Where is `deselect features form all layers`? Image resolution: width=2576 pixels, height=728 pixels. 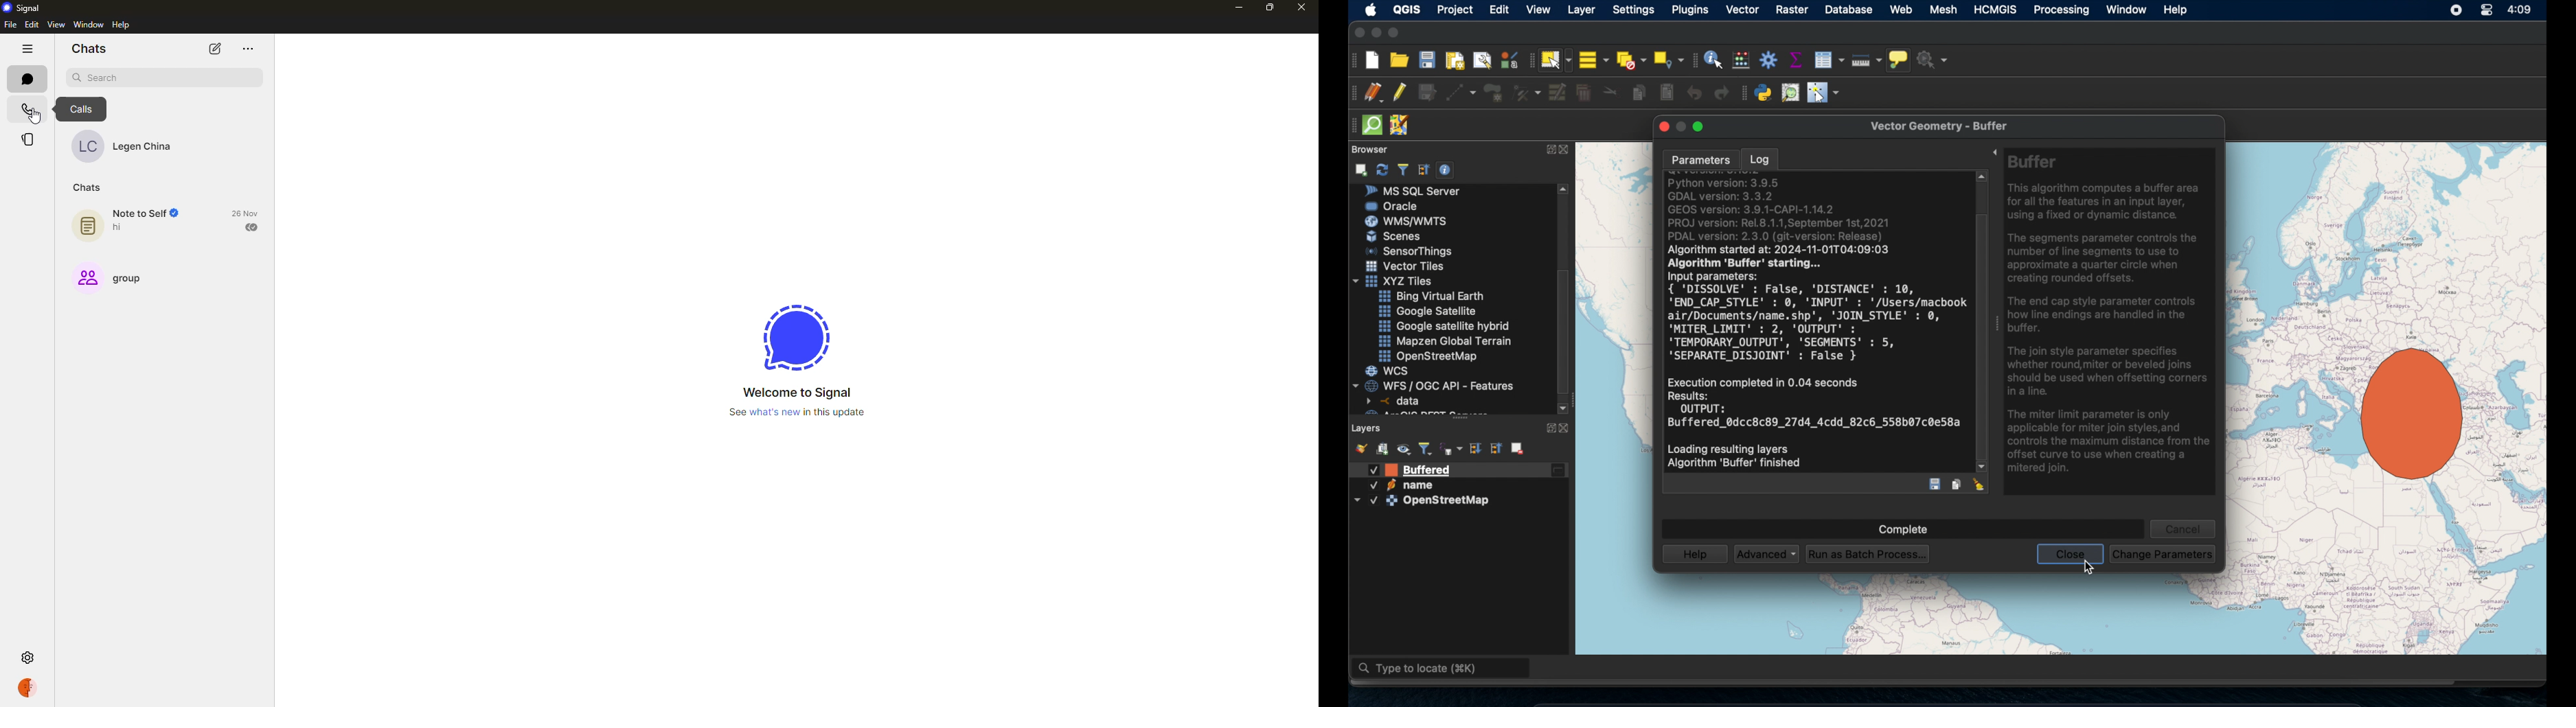 deselect features form all layers is located at coordinates (1632, 60).